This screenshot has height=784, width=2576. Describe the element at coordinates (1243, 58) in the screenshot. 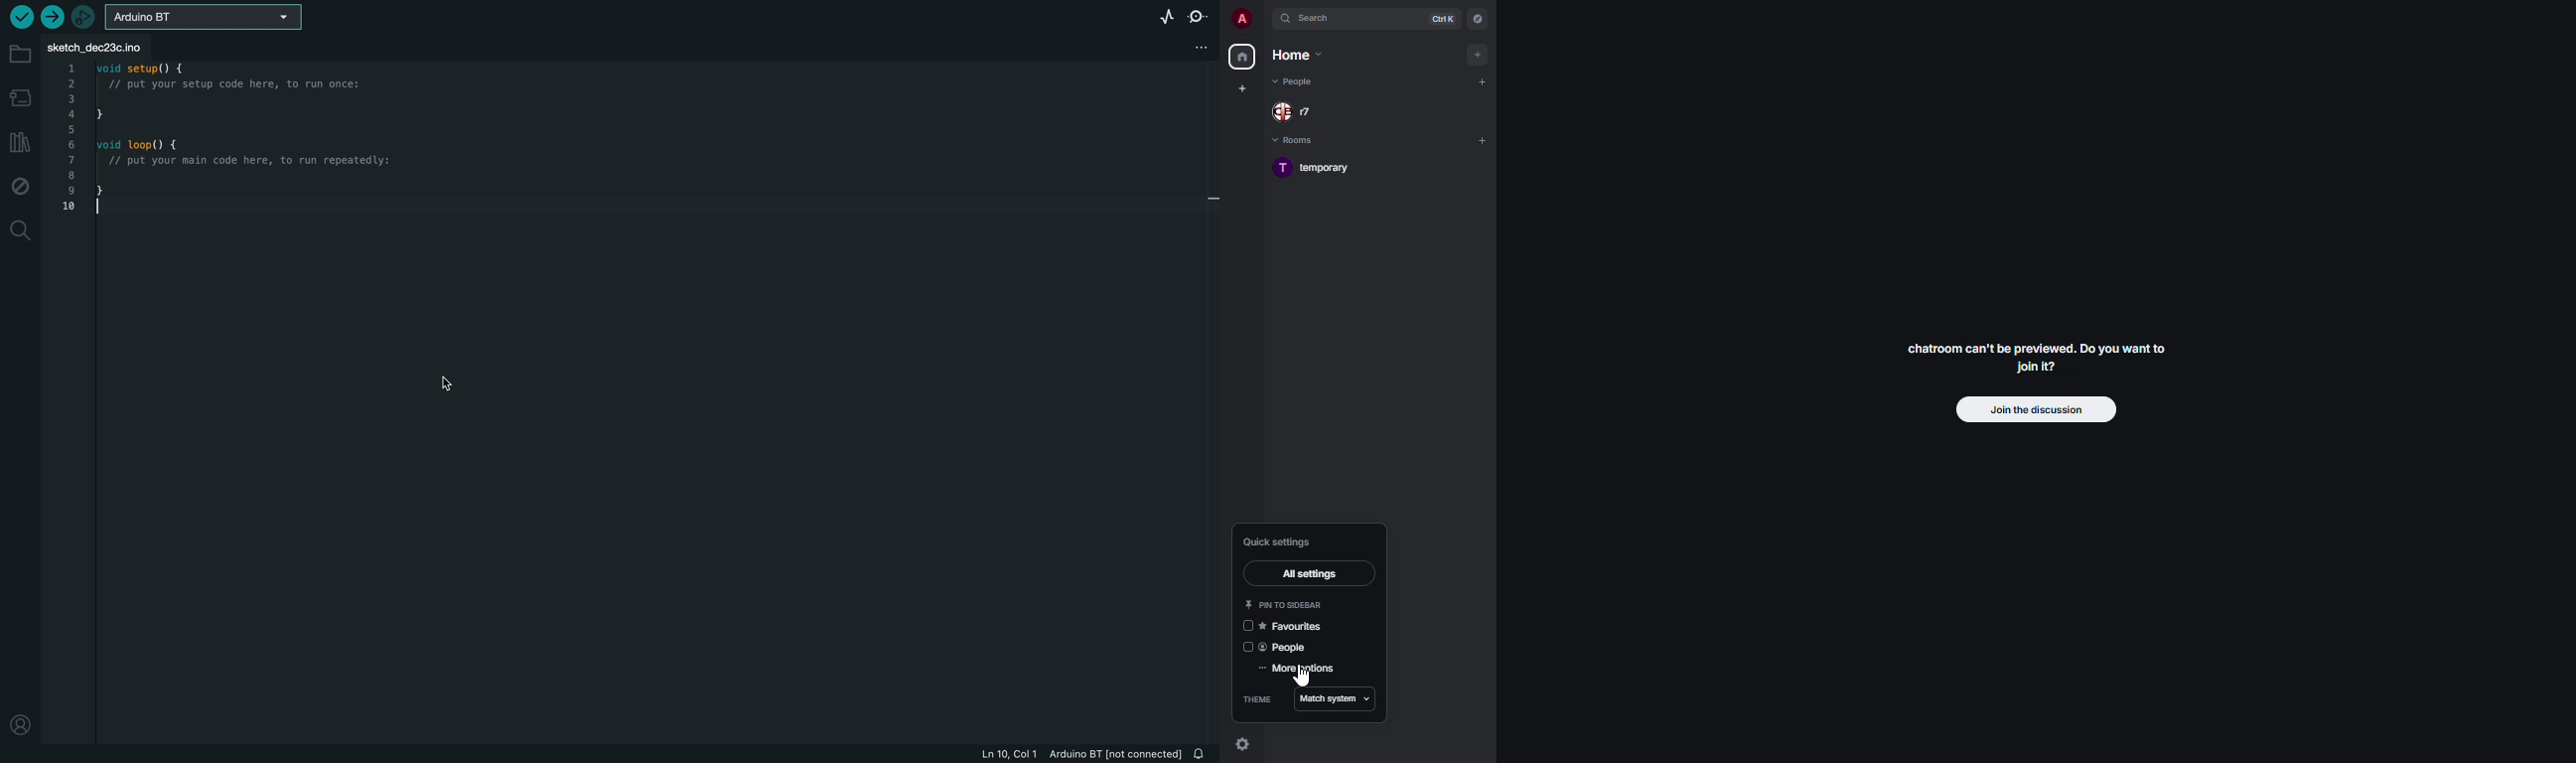

I see `home` at that location.